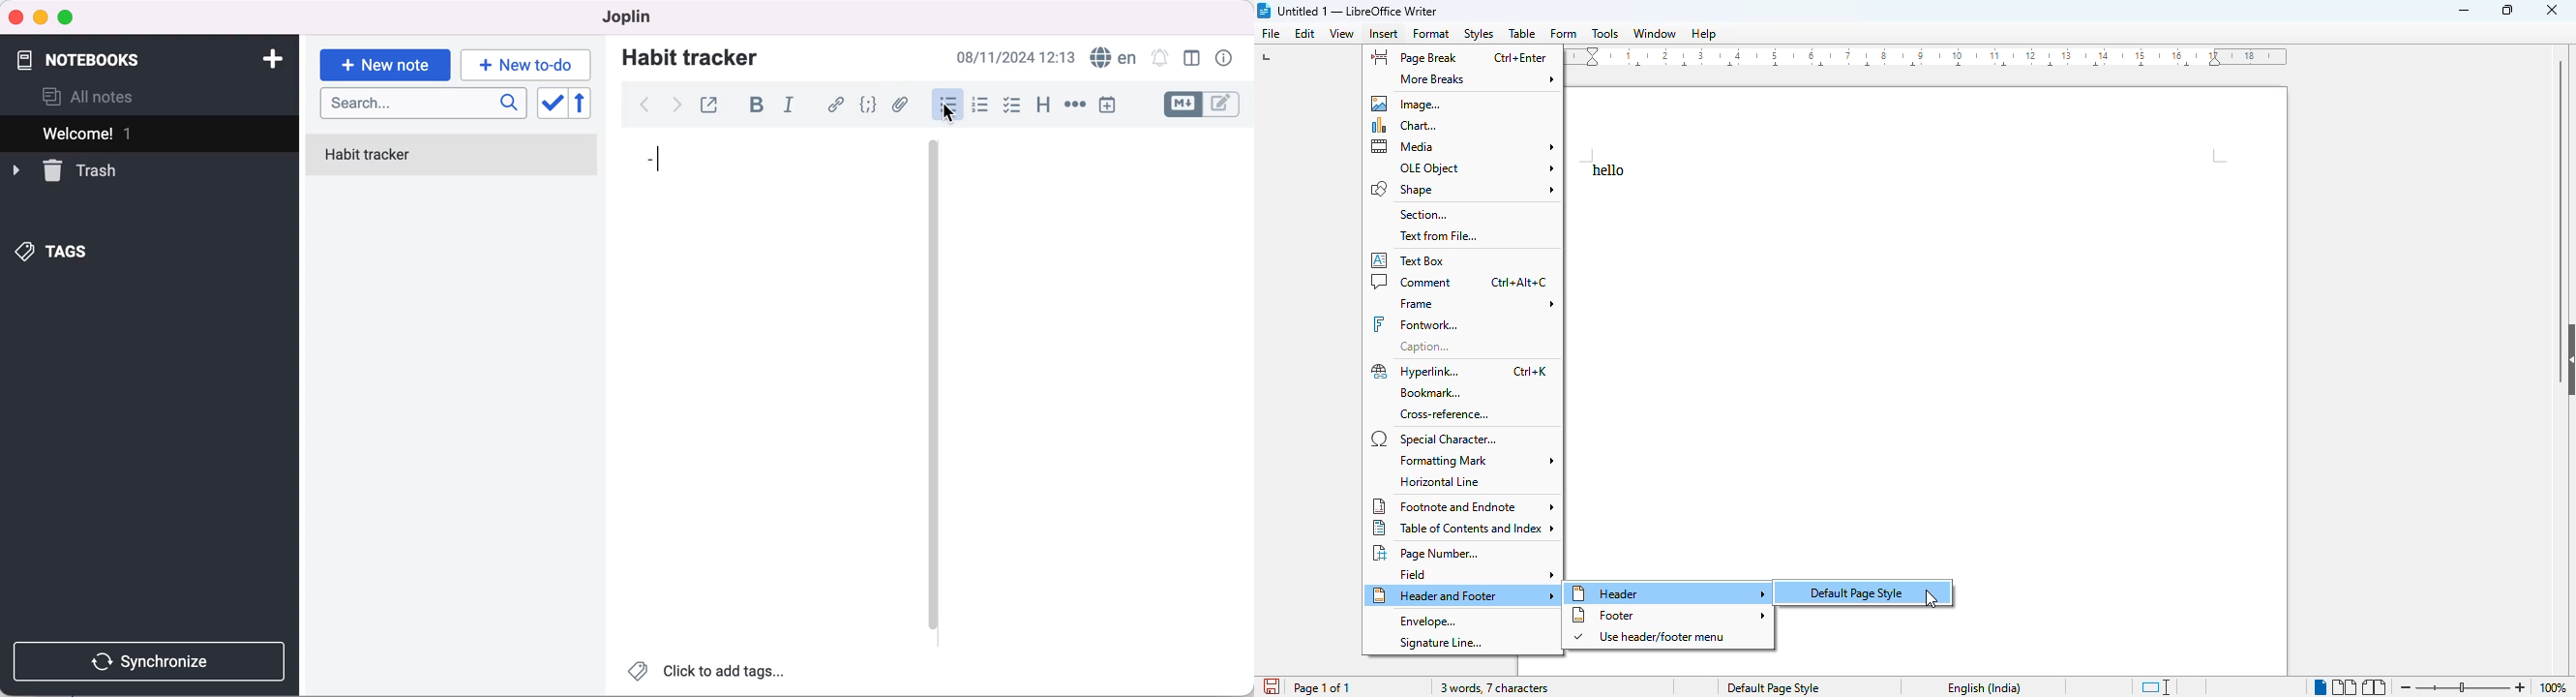 This screenshot has height=700, width=2576. Describe the element at coordinates (1205, 104) in the screenshot. I see `toggle editors` at that location.